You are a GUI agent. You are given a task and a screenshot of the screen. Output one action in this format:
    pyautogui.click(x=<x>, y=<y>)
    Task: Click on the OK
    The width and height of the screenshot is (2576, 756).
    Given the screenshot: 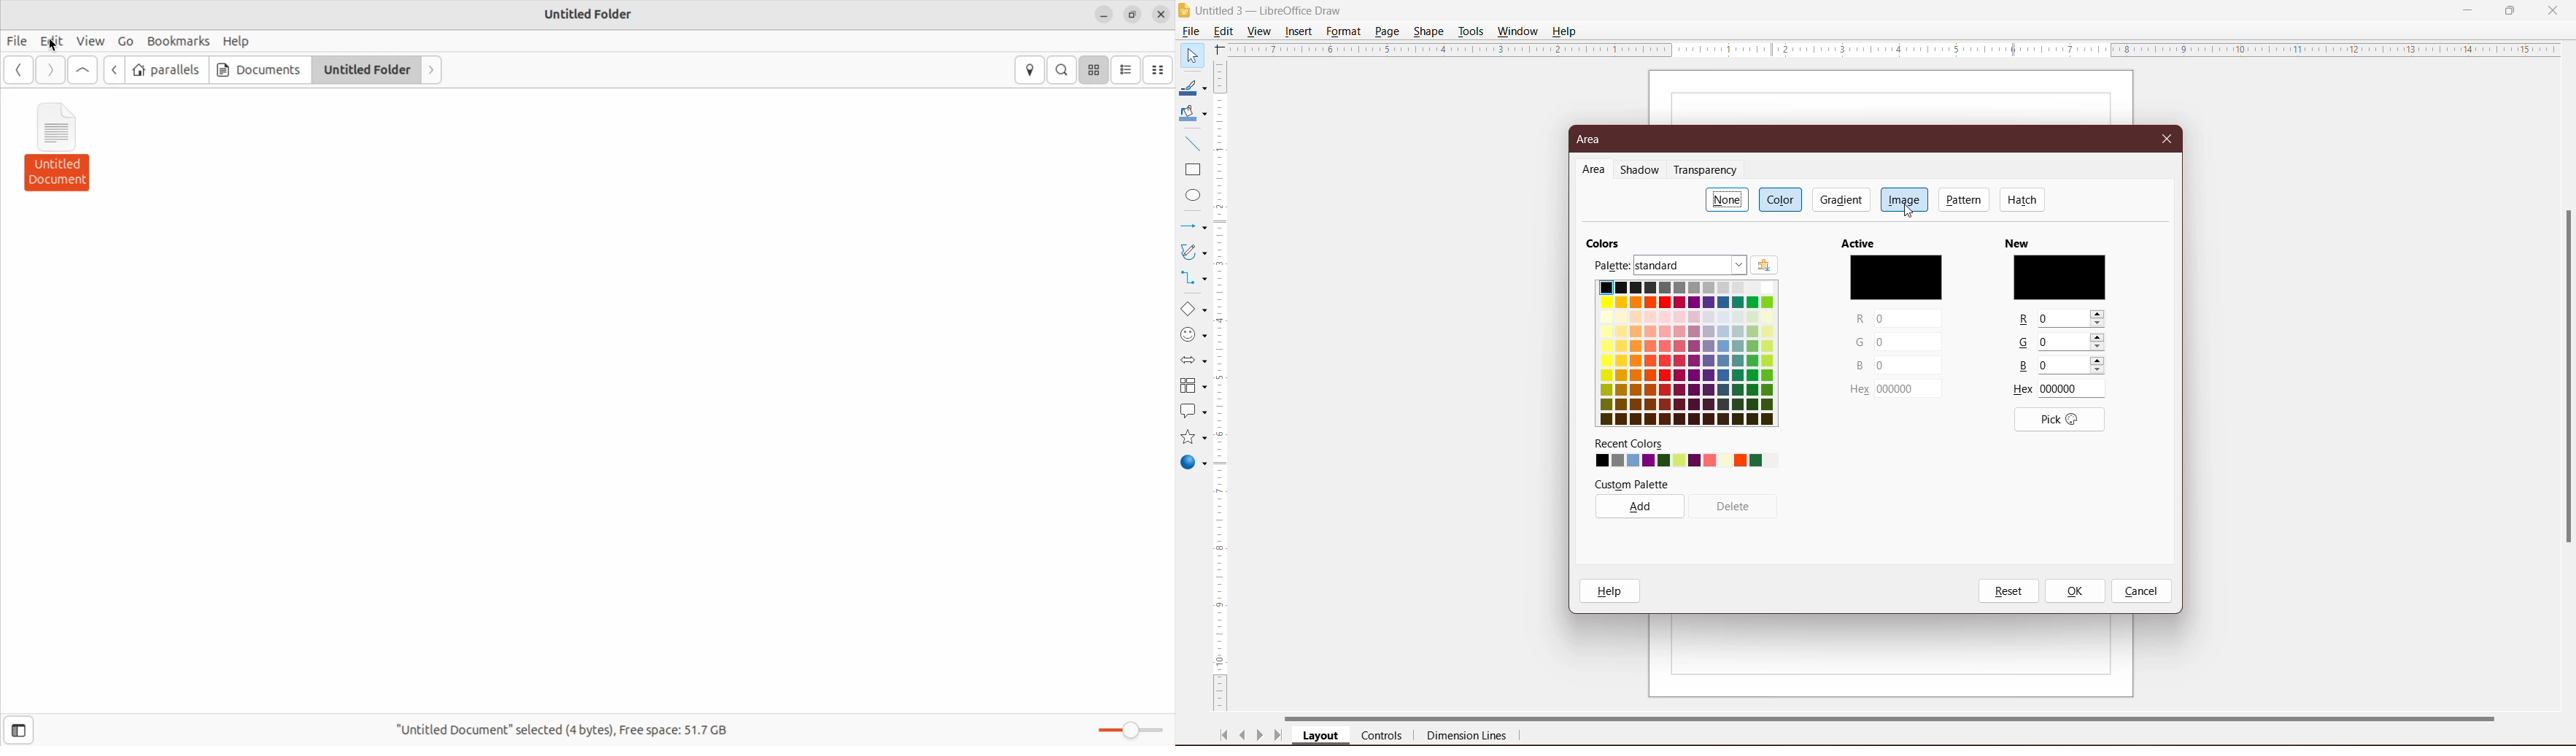 What is the action you would take?
    pyautogui.click(x=2074, y=591)
    